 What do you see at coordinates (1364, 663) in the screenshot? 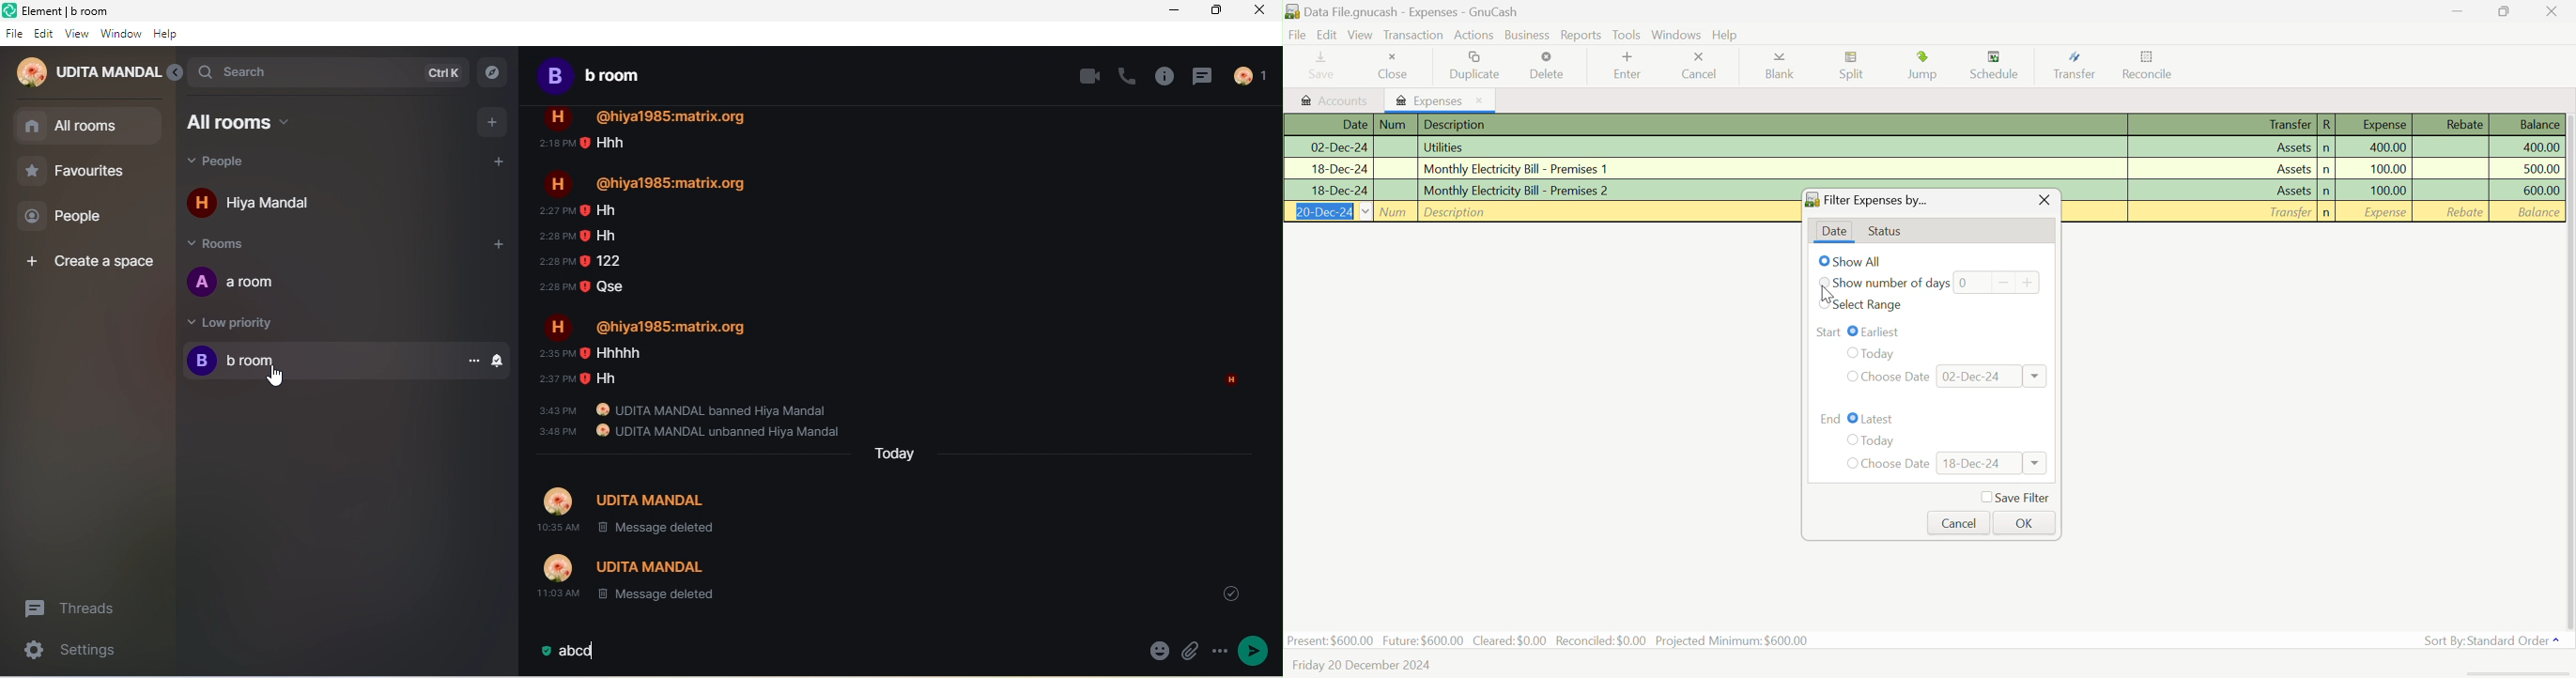
I see `Friday 20 December 2024` at bounding box center [1364, 663].